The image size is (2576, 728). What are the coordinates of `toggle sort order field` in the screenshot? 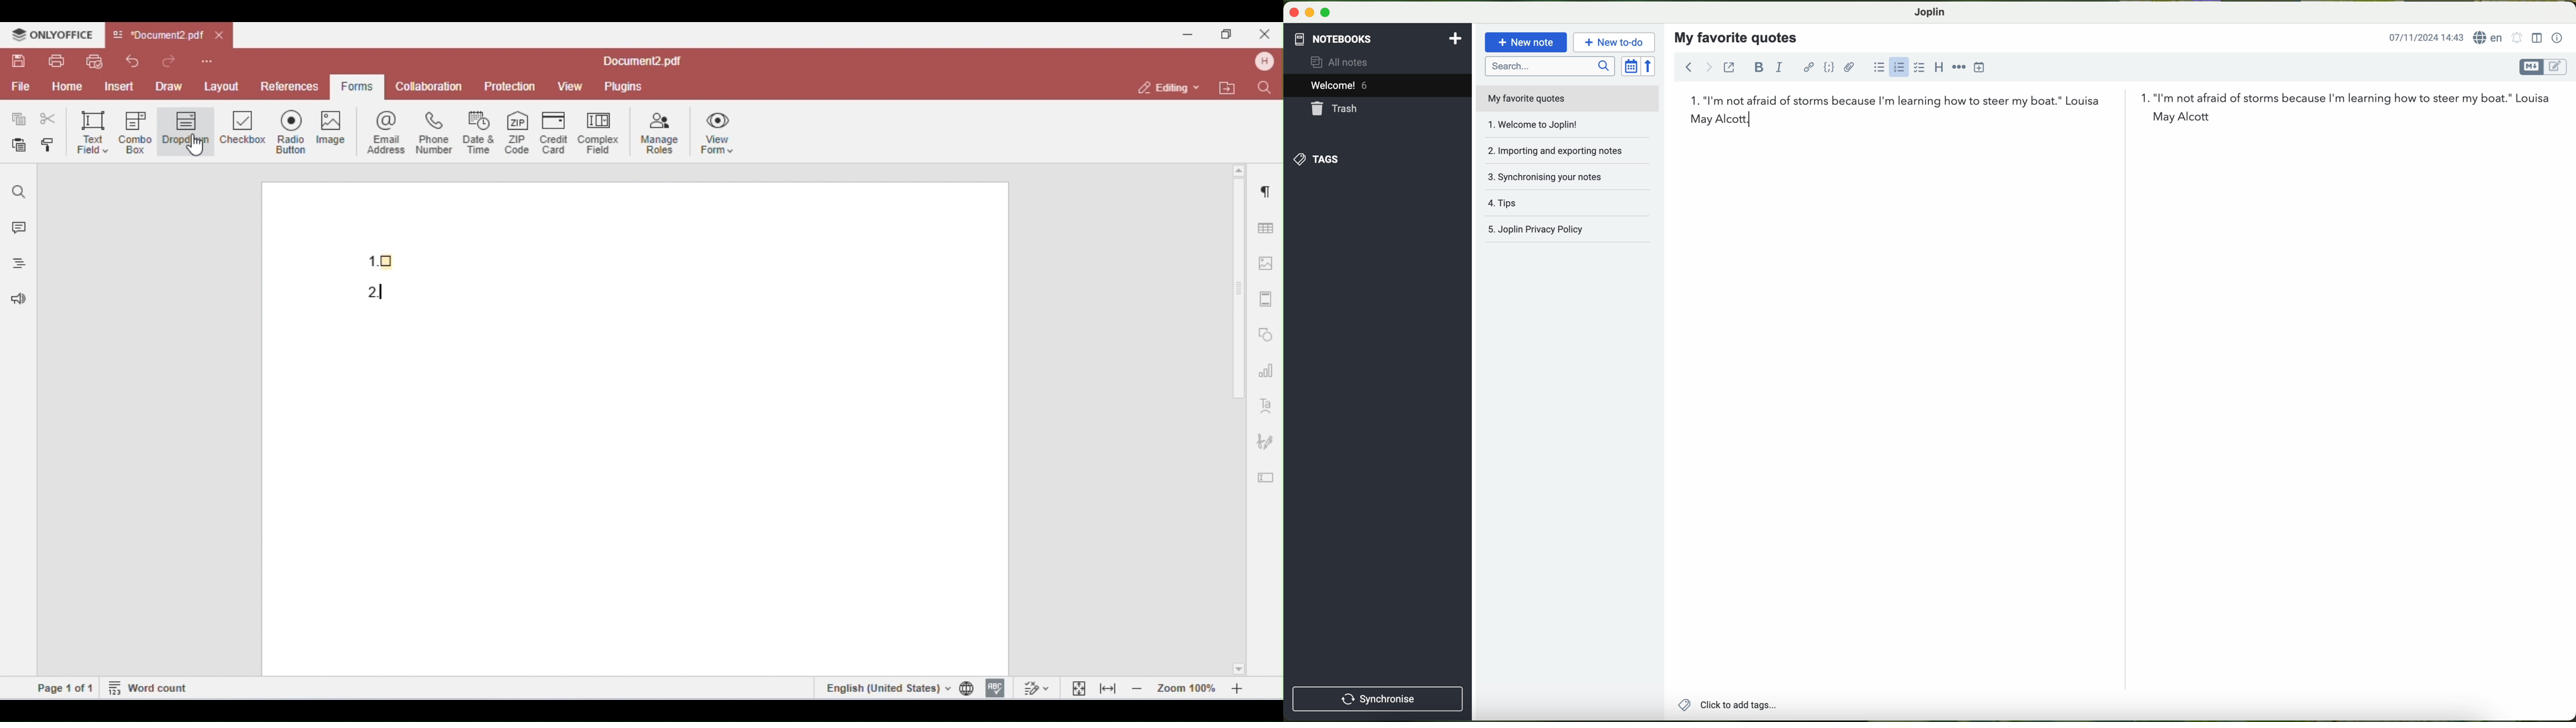 It's located at (1629, 67).